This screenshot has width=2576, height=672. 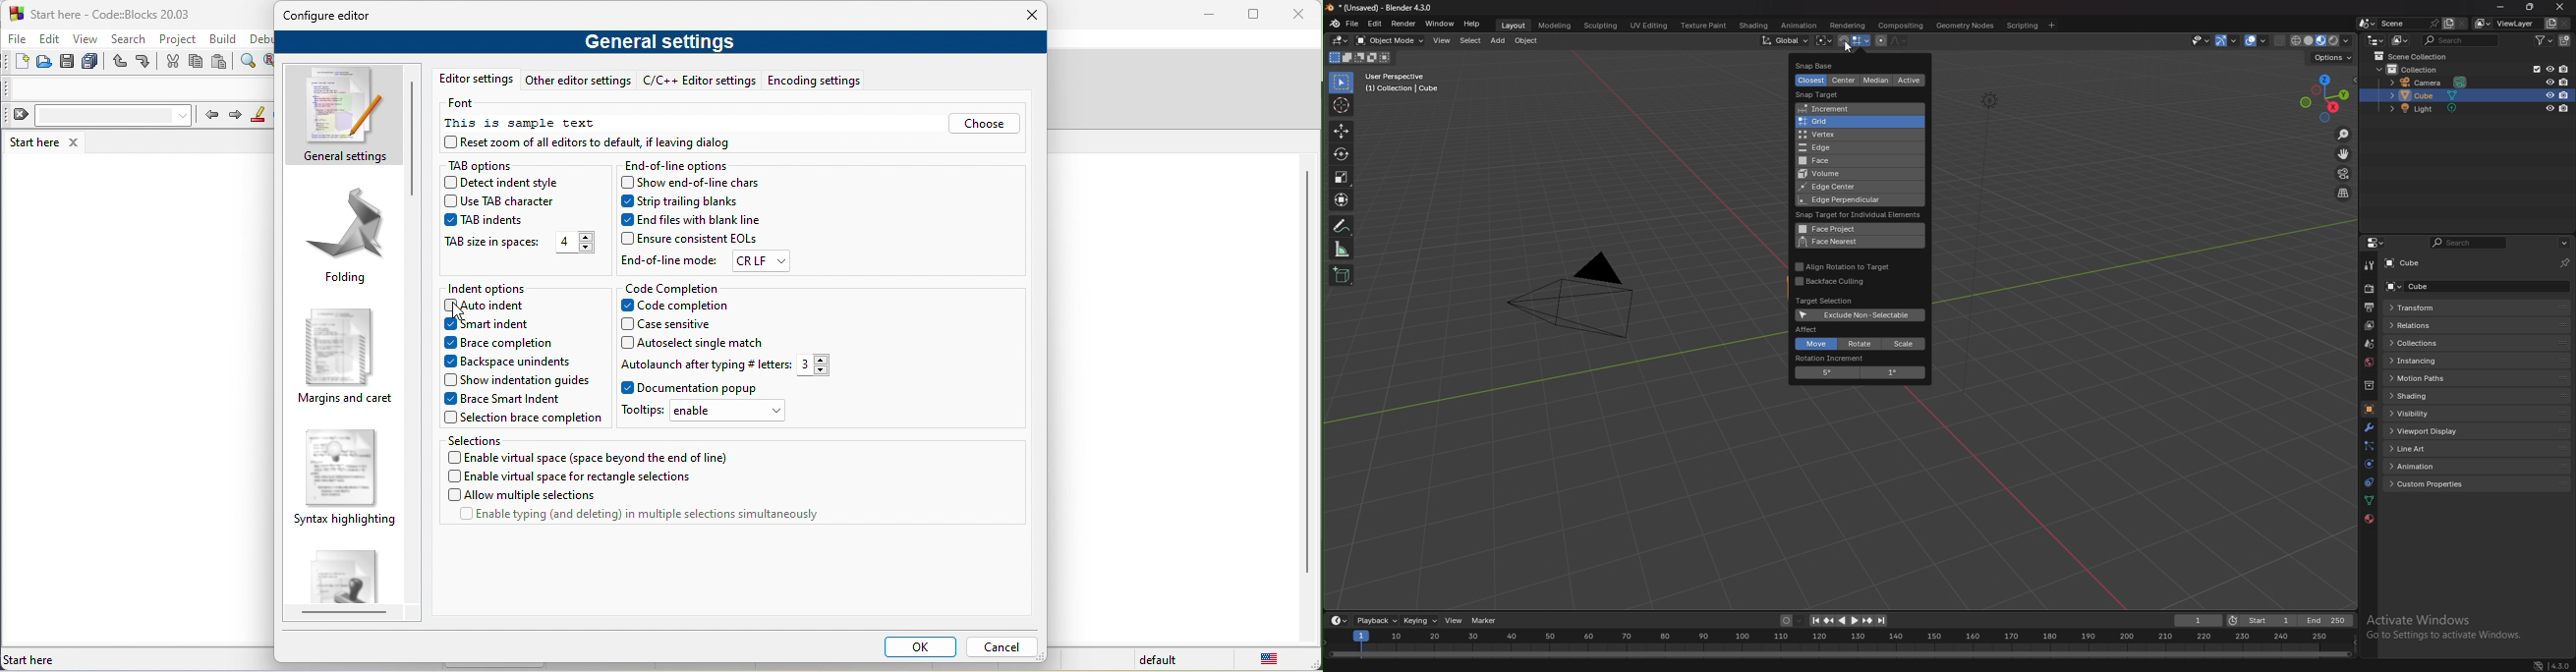 What do you see at coordinates (2344, 172) in the screenshot?
I see `camera view` at bounding box center [2344, 172].